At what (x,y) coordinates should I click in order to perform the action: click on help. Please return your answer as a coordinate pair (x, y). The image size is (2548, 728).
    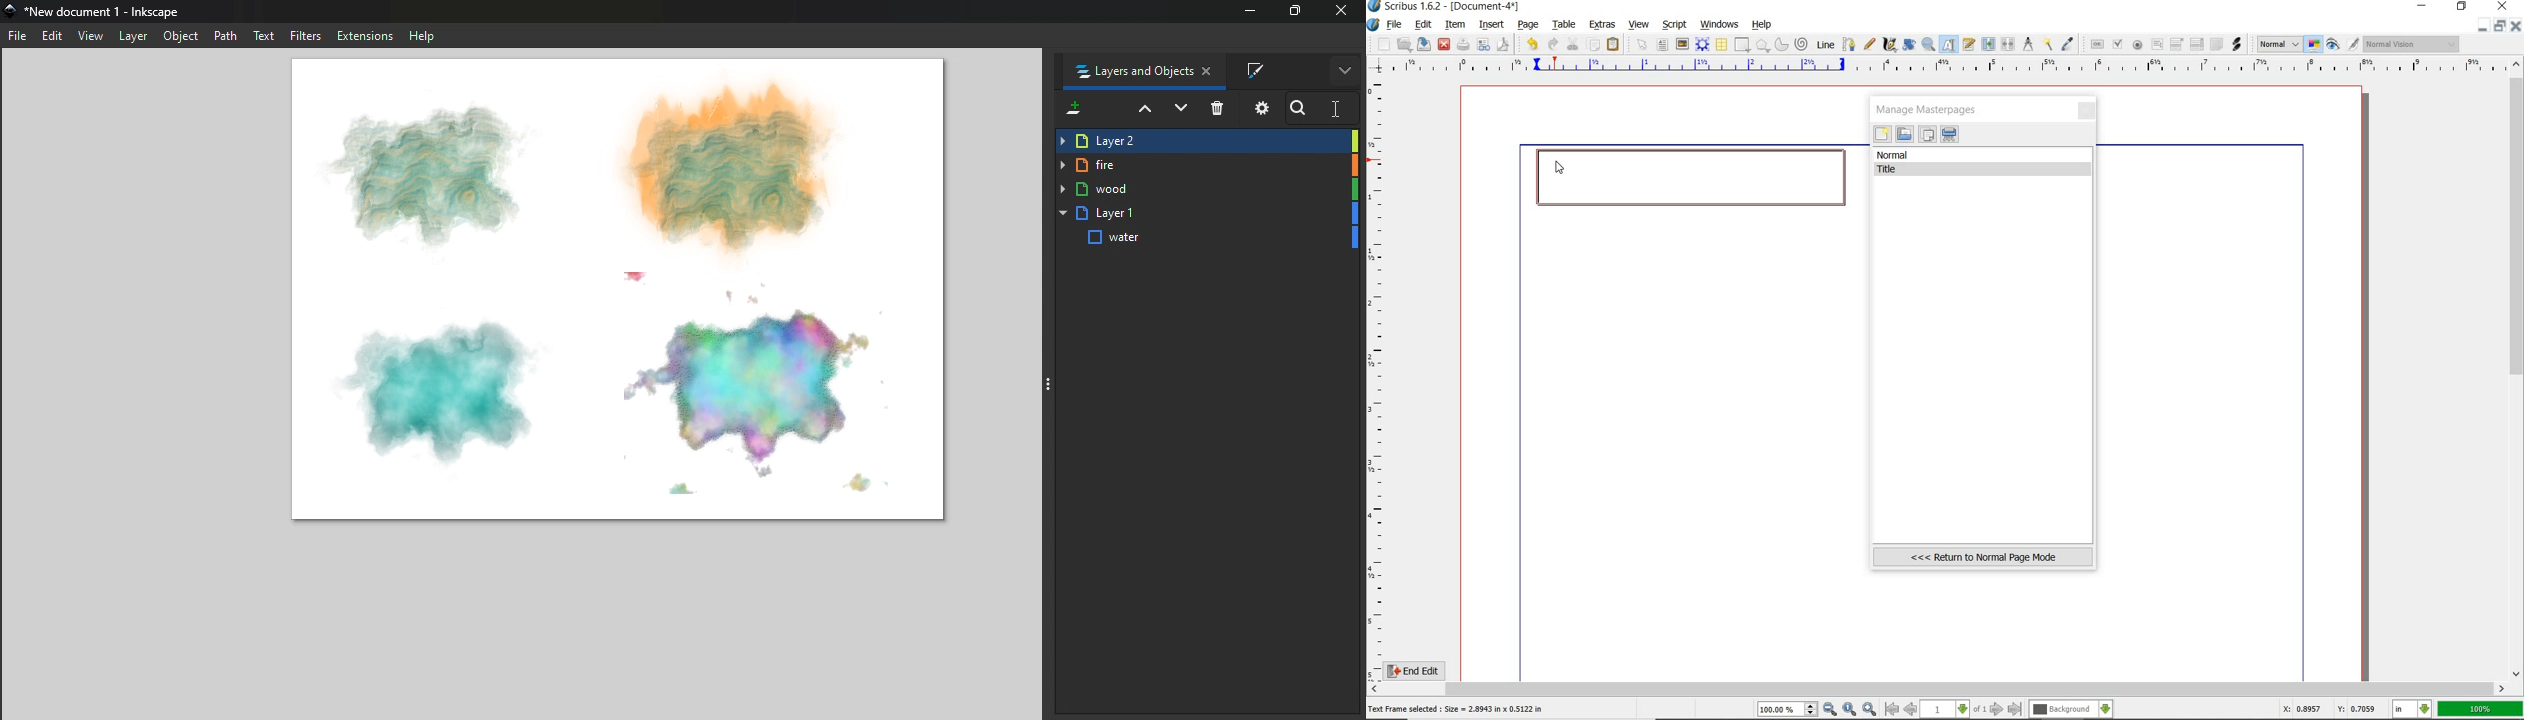
    Looking at the image, I should click on (1763, 25).